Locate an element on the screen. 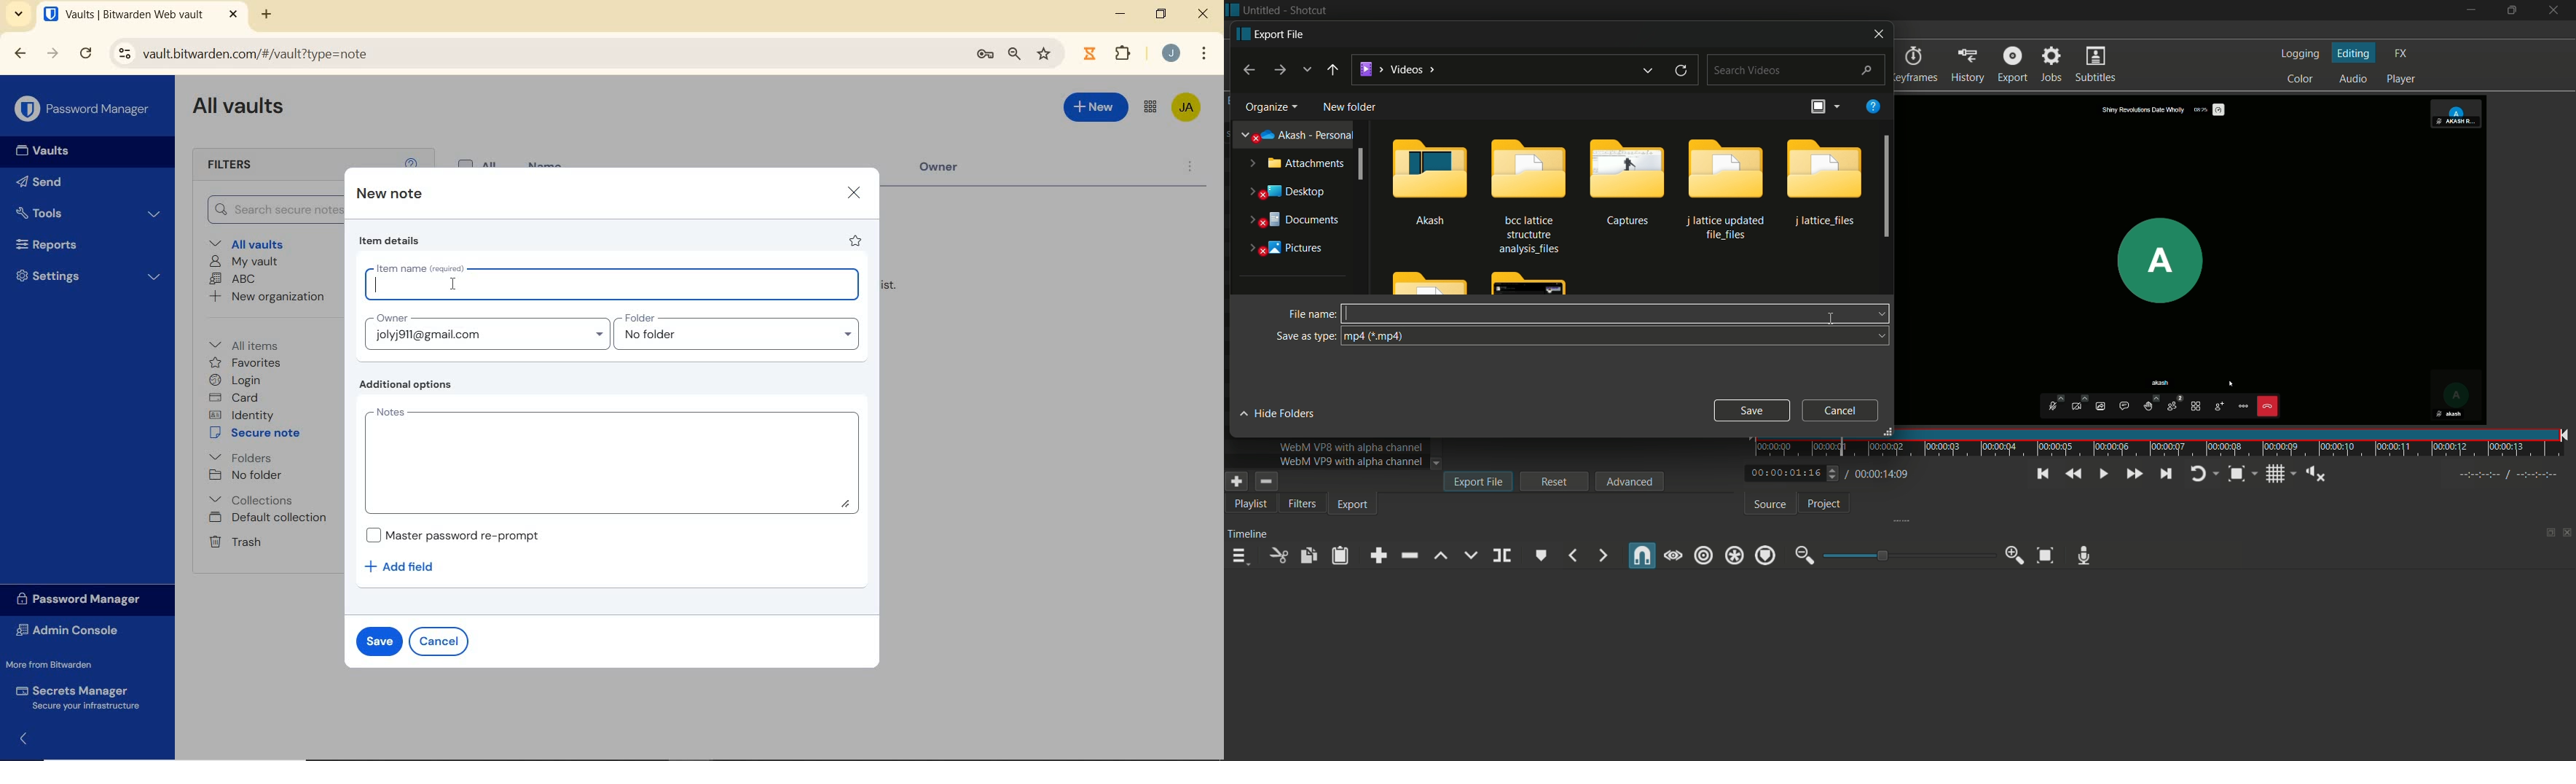 Image resolution: width=2576 pixels, height=784 pixels. Account is located at coordinates (1170, 52).